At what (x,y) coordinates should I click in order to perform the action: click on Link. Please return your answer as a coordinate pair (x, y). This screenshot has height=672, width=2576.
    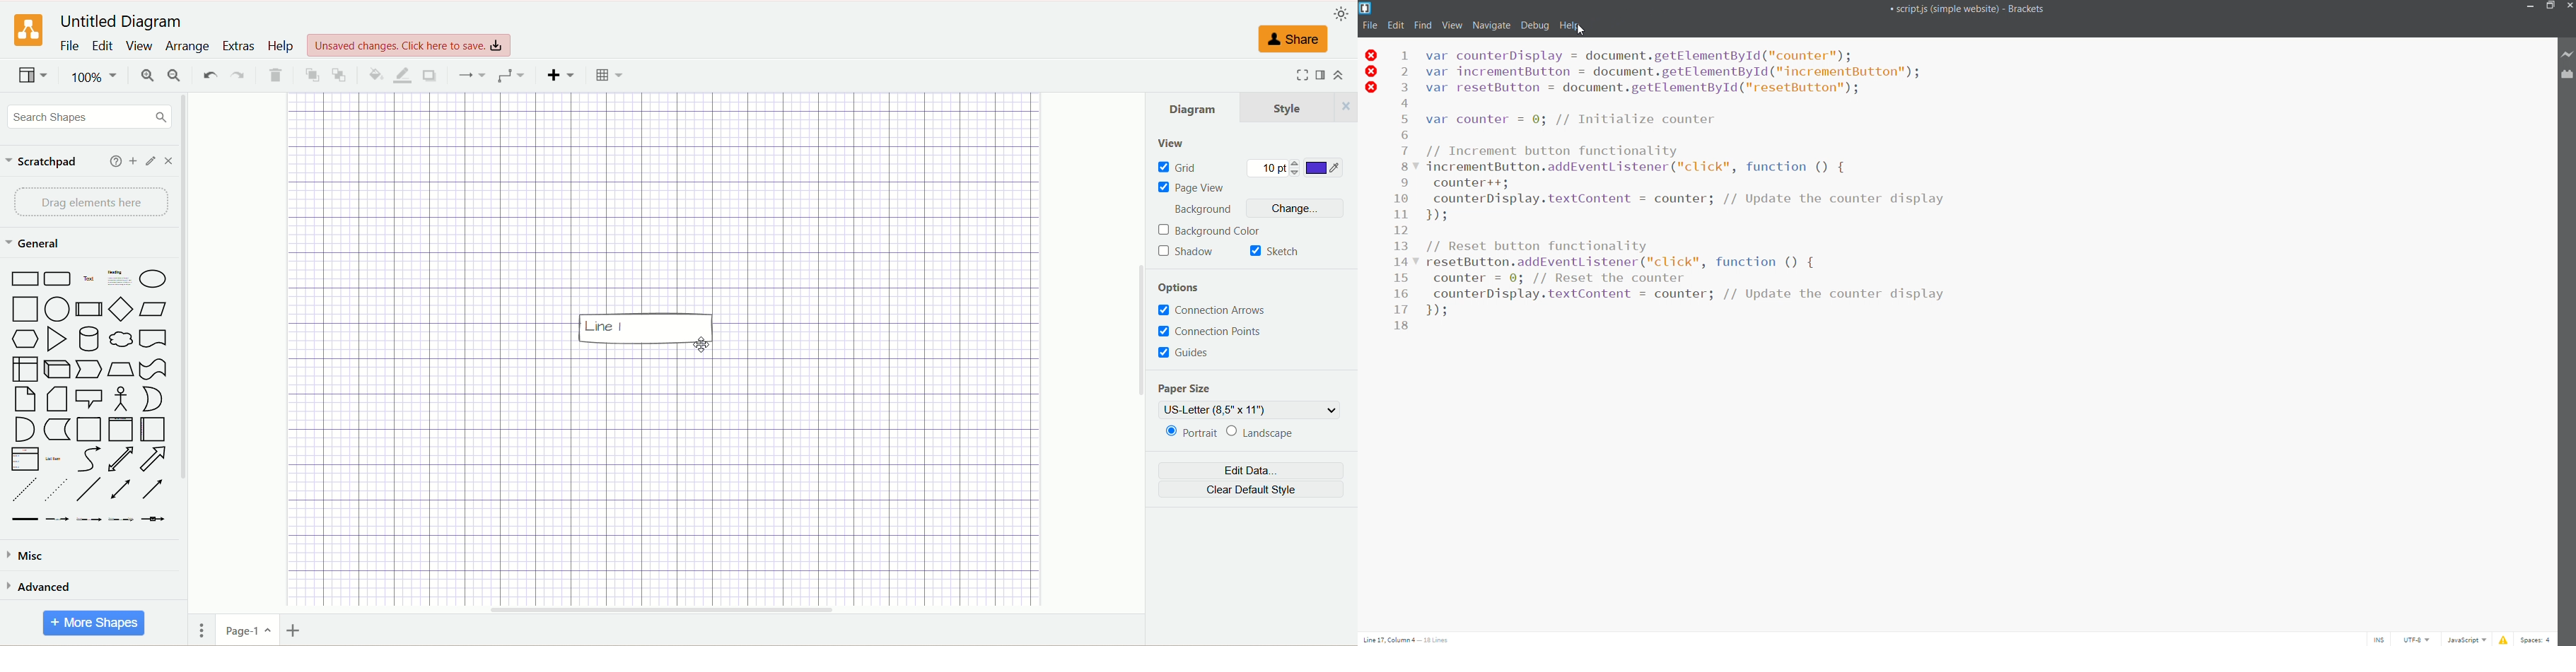
    Looking at the image, I should click on (25, 520).